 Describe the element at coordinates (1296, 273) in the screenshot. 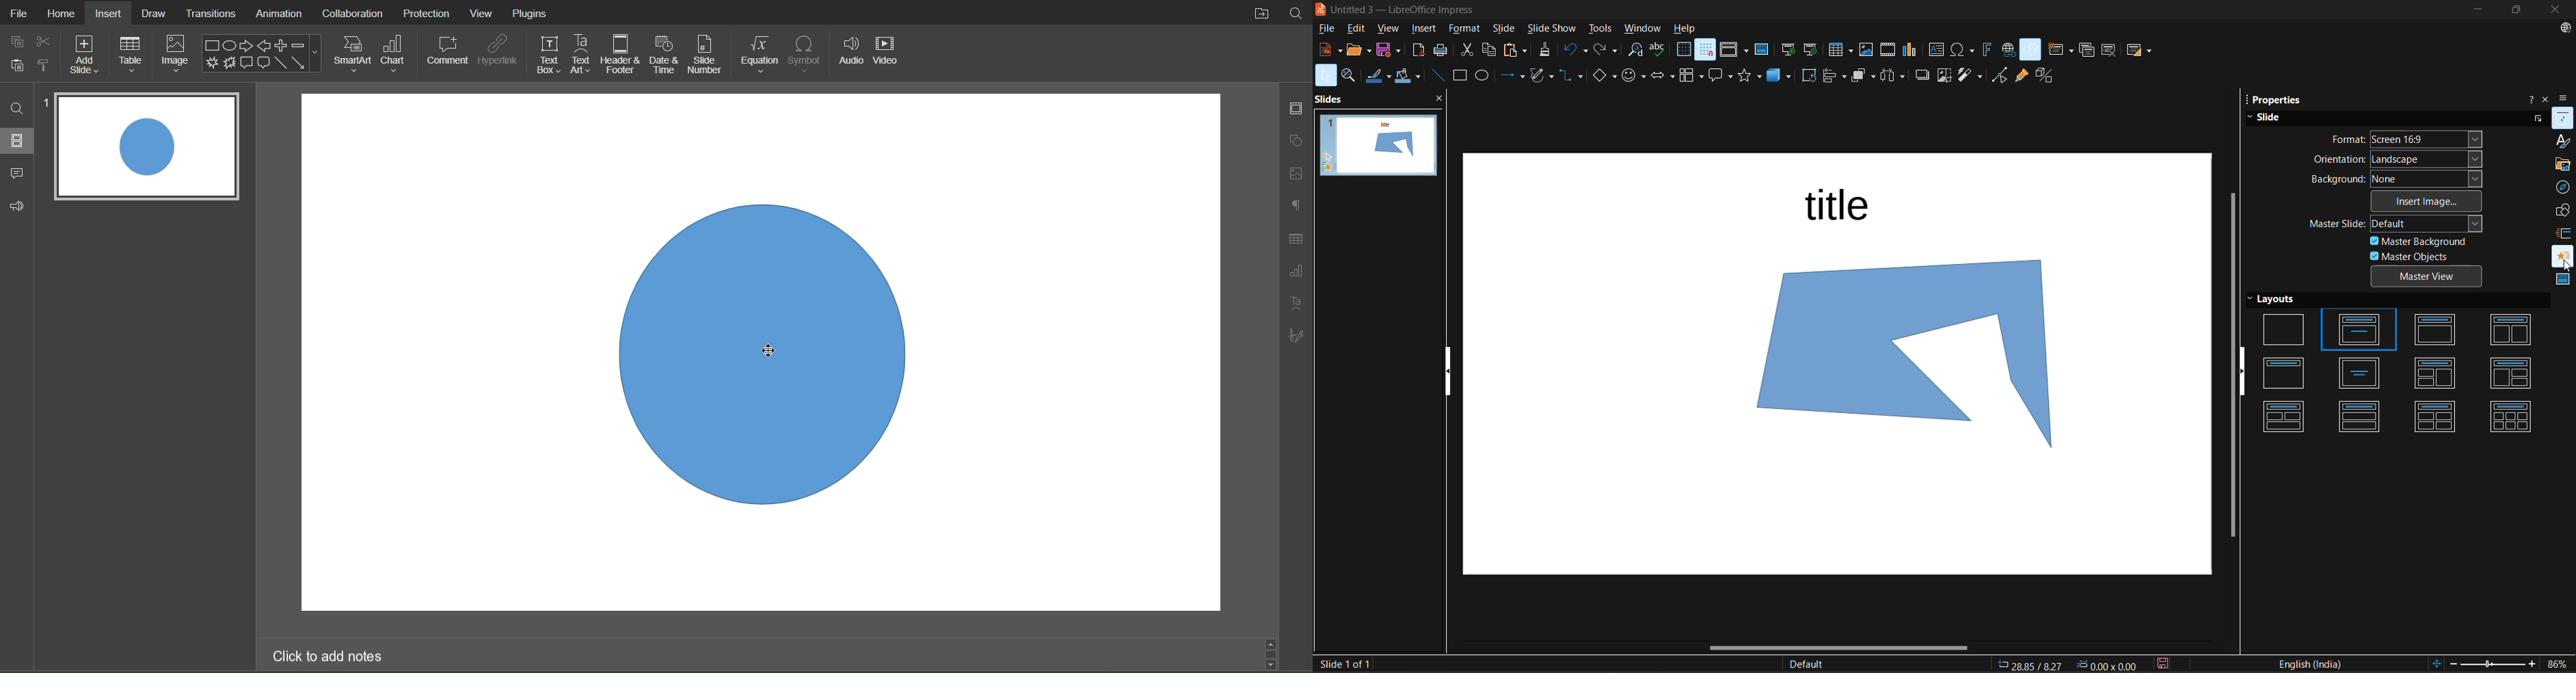

I see `Graph Settings` at that location.